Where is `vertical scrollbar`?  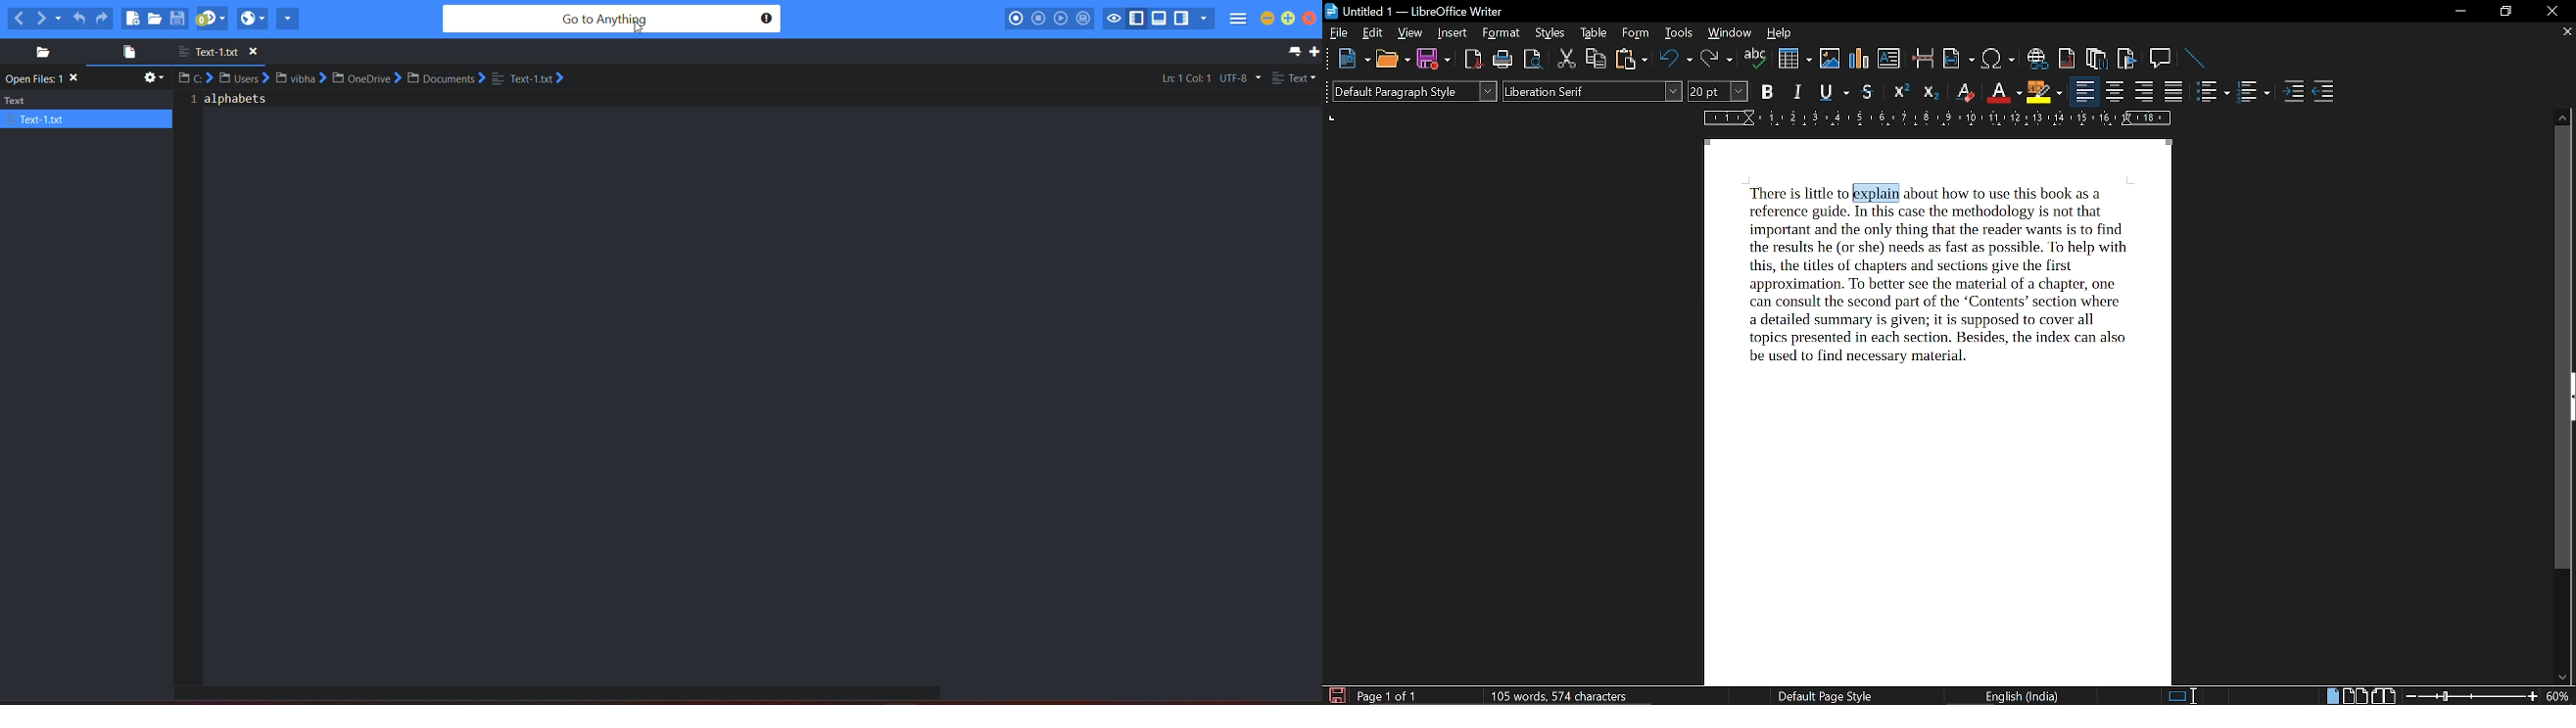
vertical scrollbar is located at coordinates (2566, 350).